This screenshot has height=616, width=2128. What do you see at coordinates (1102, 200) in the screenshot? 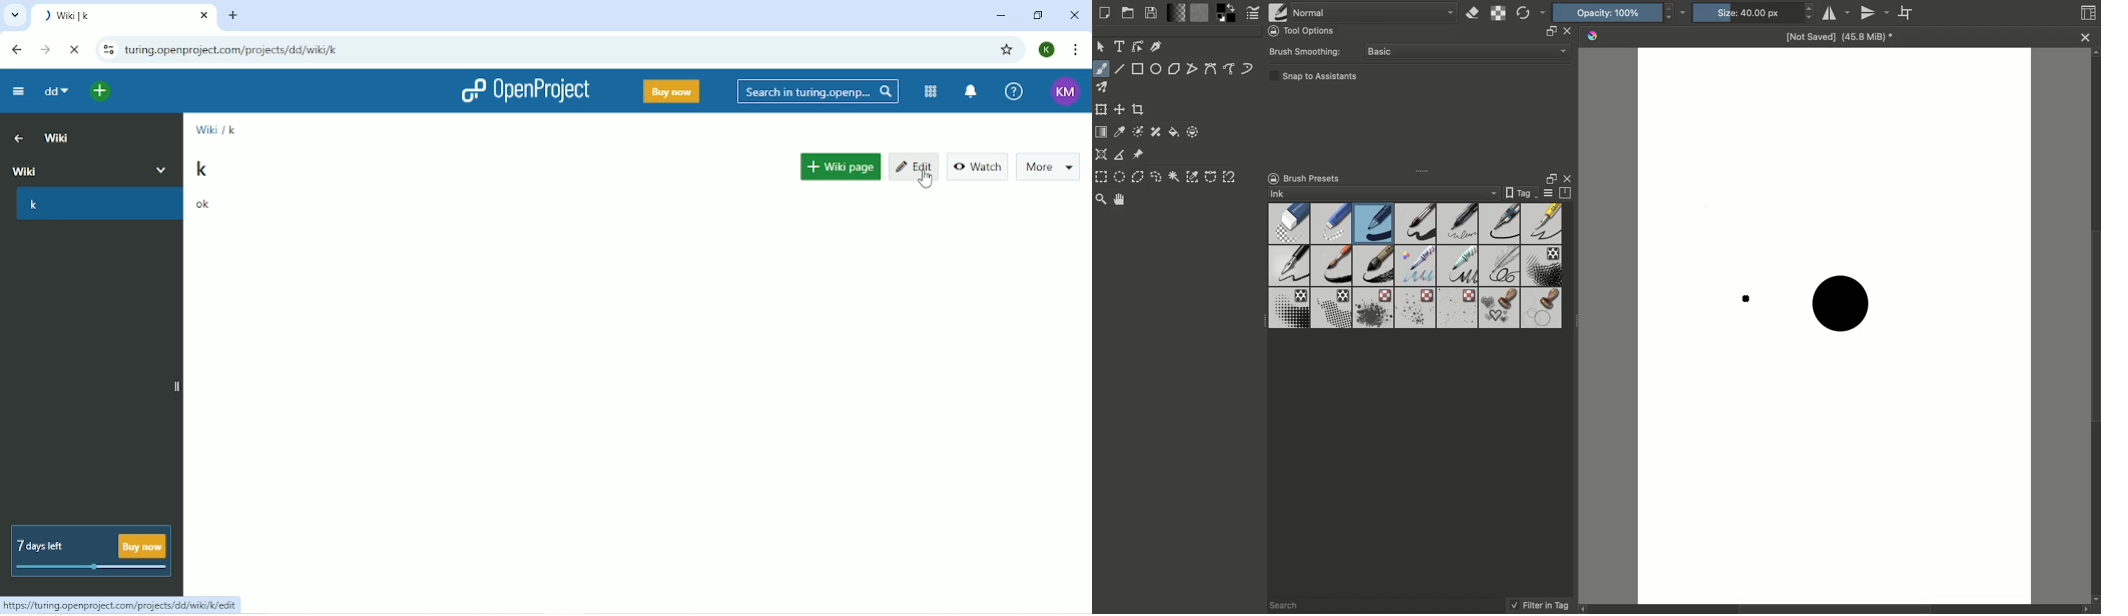
I see `Zoom` at bounding box center [1102, 200].